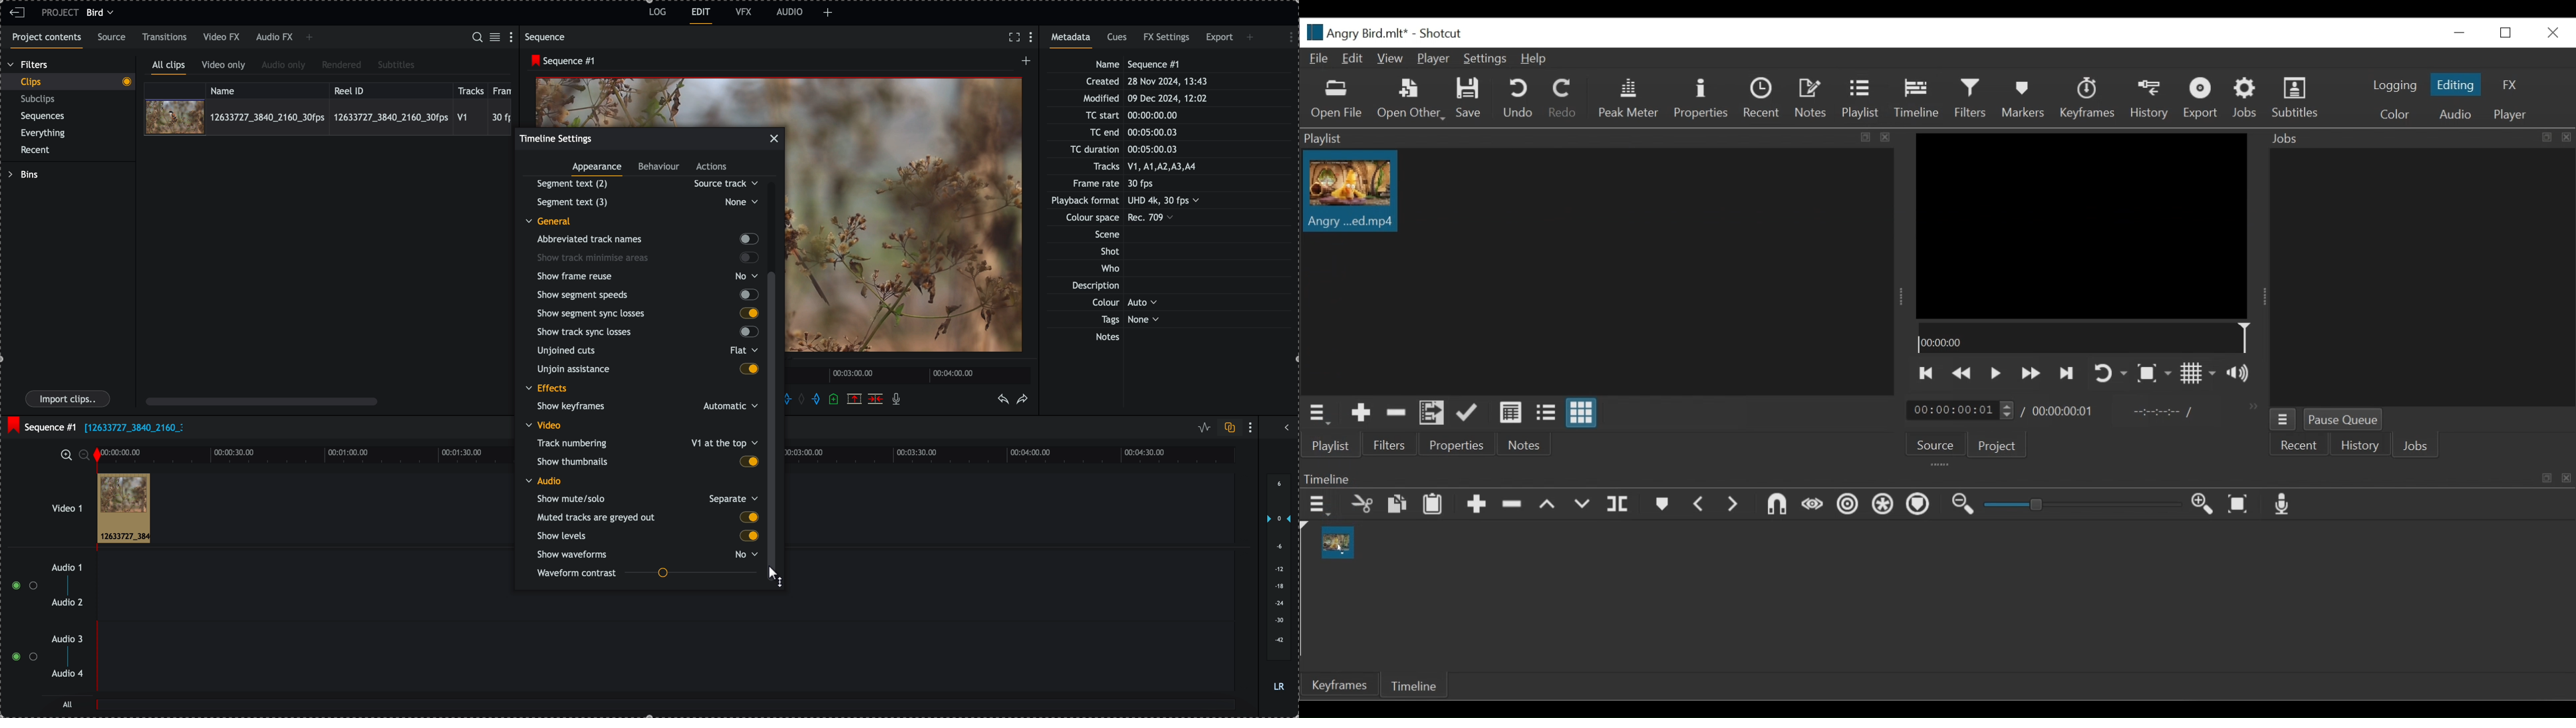 Image resolution: width=2576 pixels, height=728 pixels. Describe the element at coordinates (66, 603) in the screenshot. I see `audio 2` at that location.